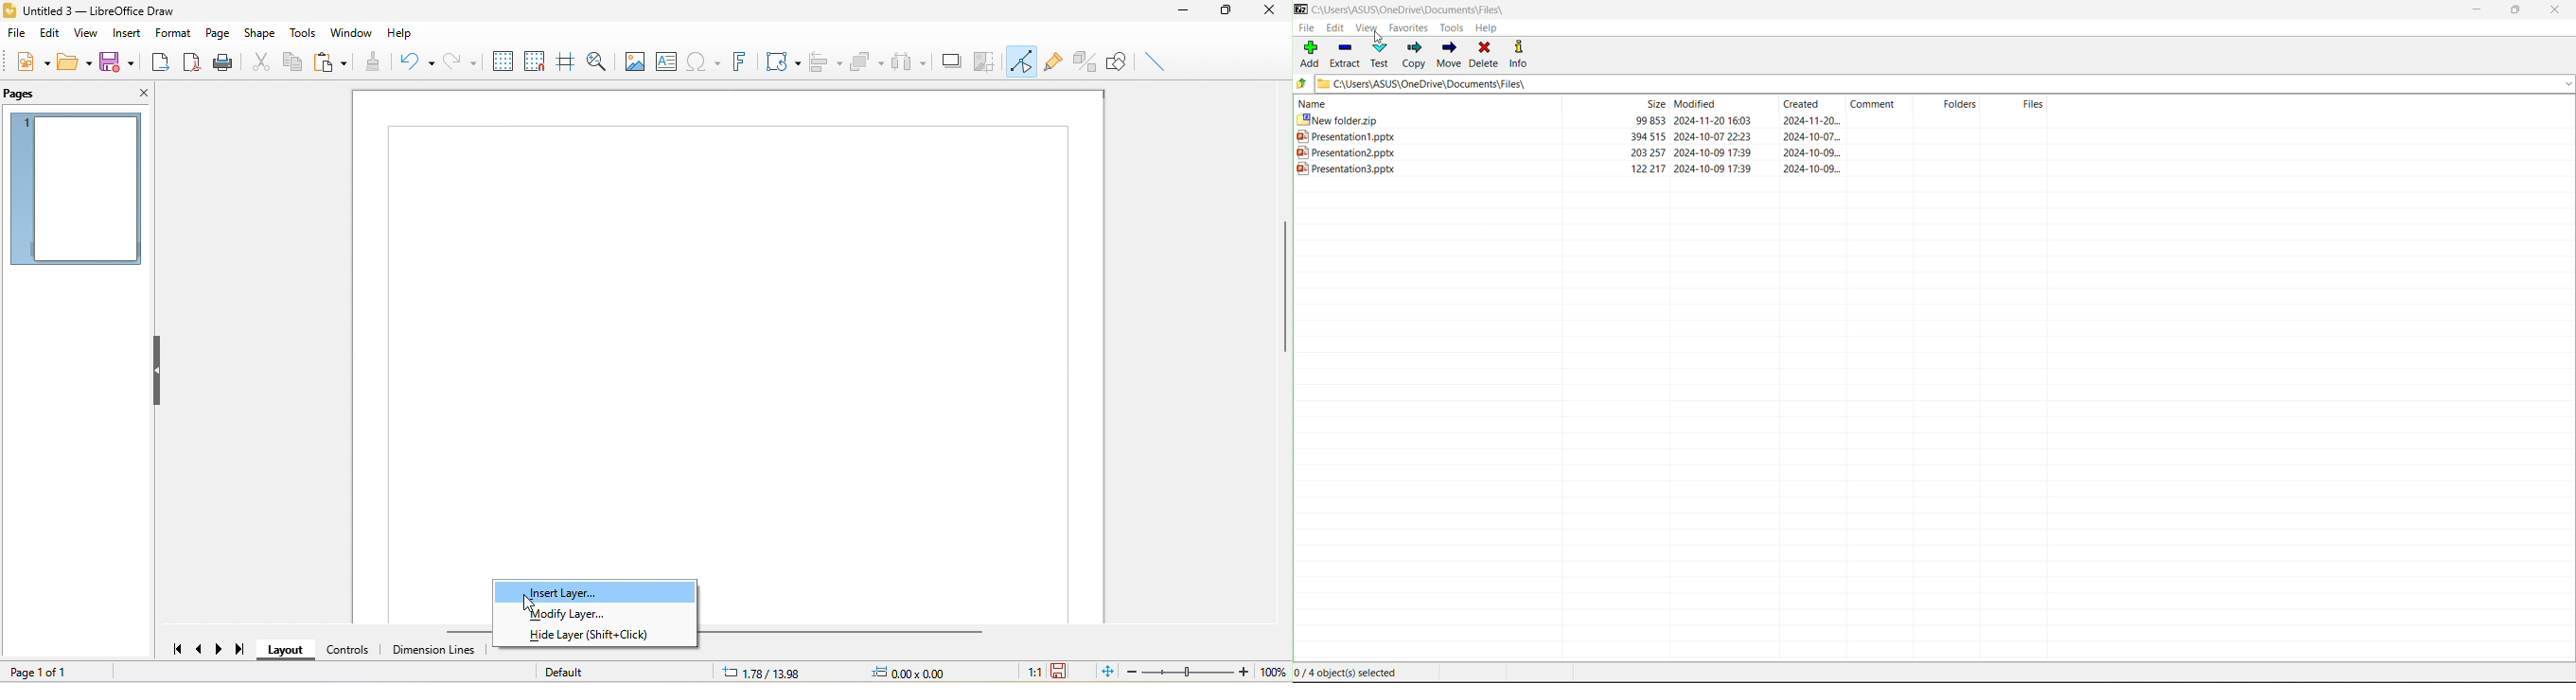 The height and width of the screenshot is (700, 2576). Describe the element at coordinates (76, 63) in the screenshot. I see `open` at that location.